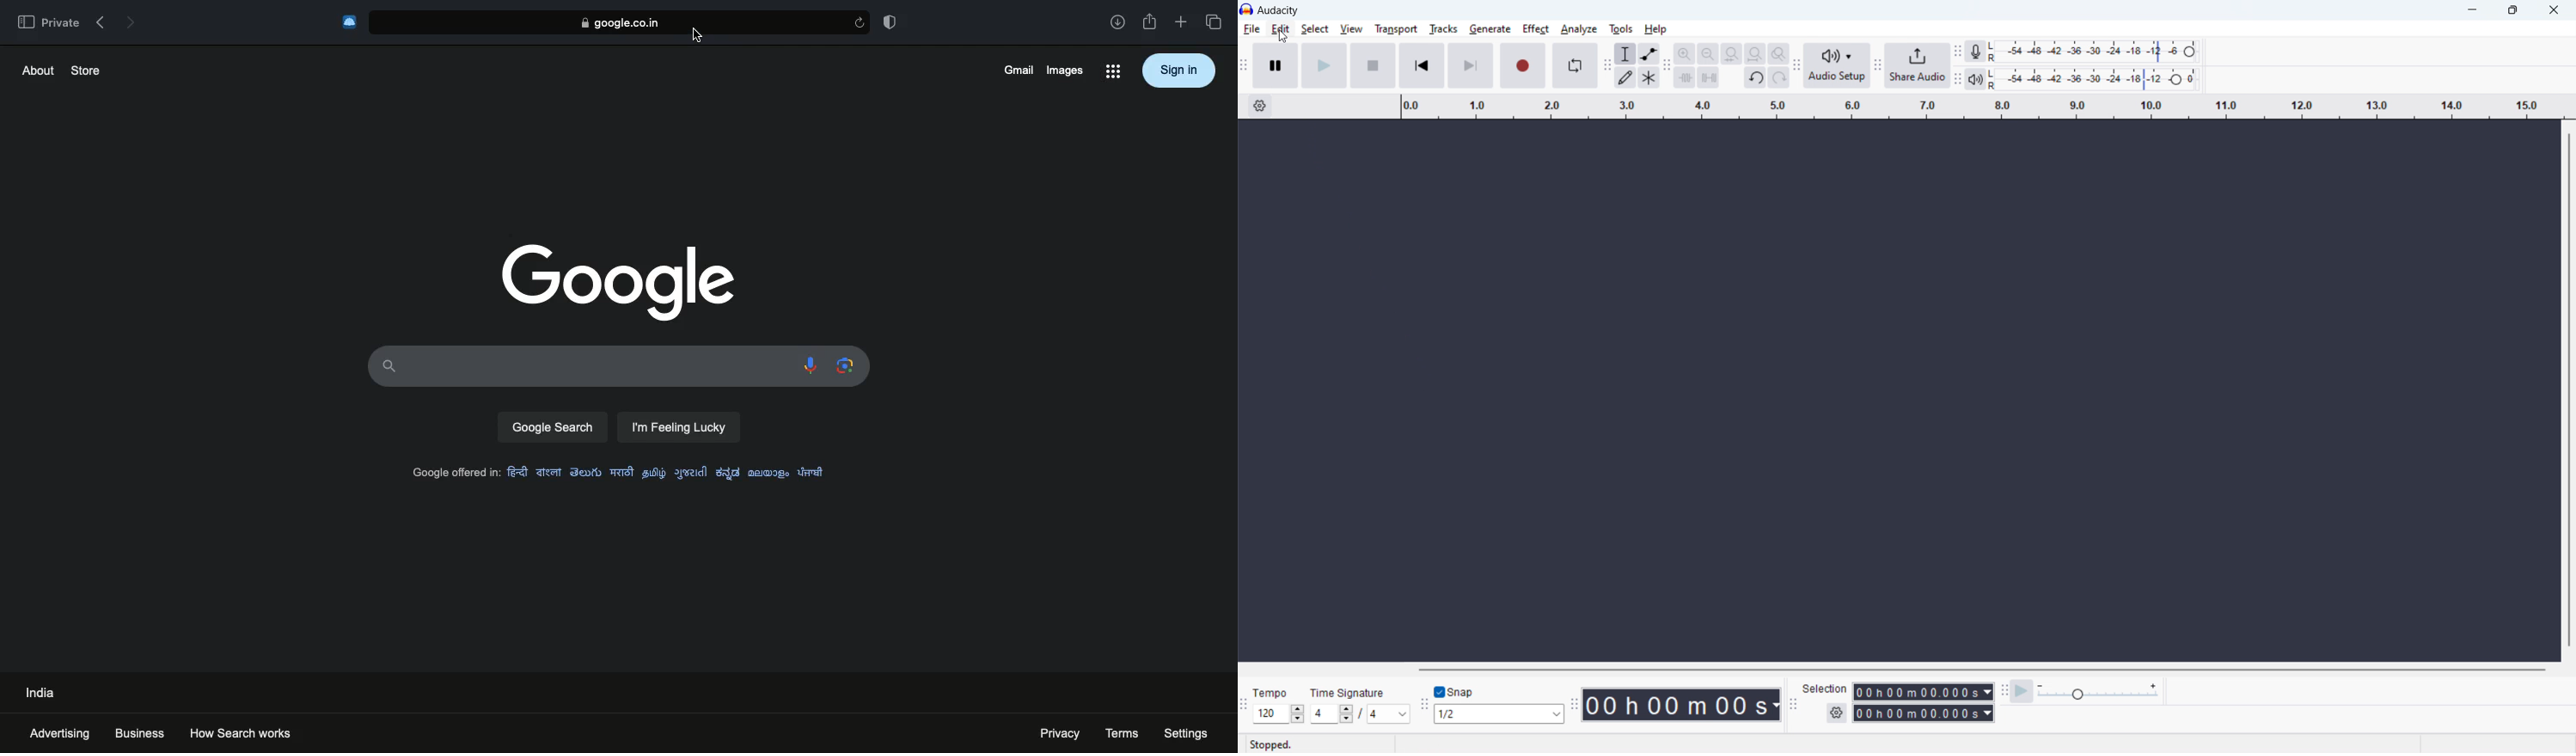  Describe the element at coordinates (1064, 70) in the screenshot. I see `images` at that location.